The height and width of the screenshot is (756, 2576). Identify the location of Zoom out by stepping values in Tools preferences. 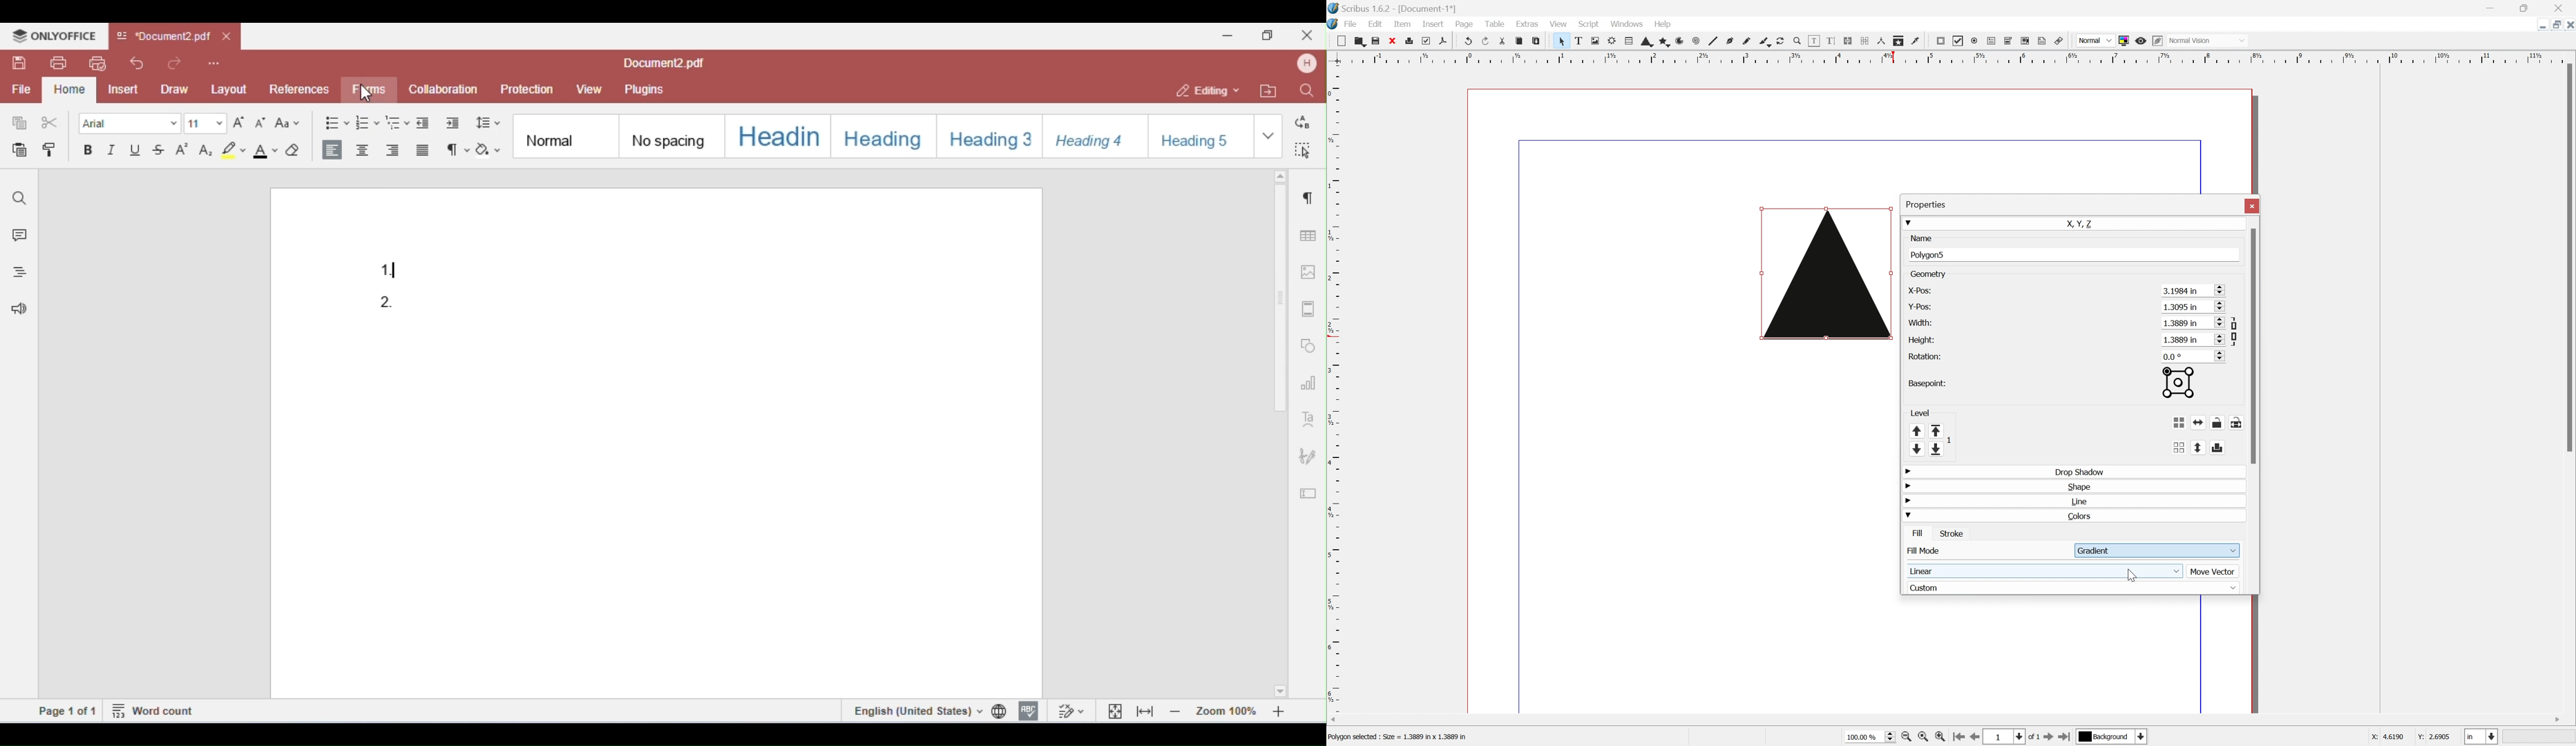
(1907, 737).